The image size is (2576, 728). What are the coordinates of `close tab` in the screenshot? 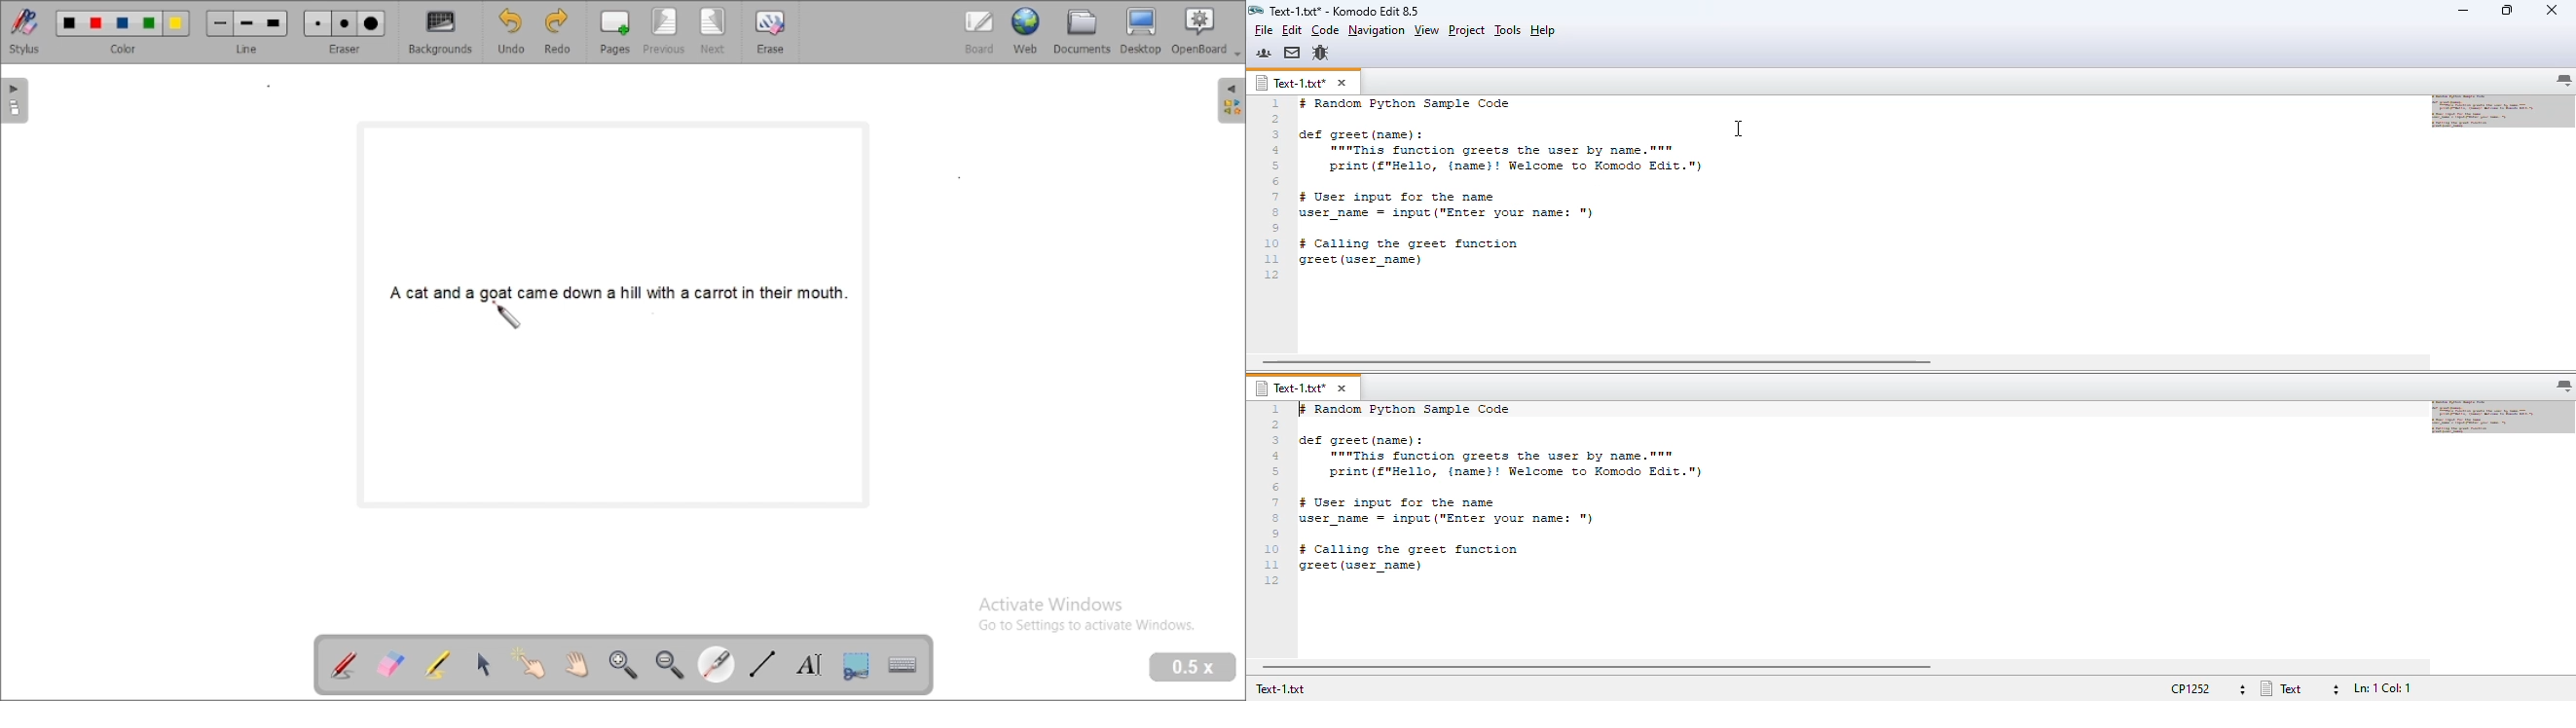 It's located at (1342, 83).